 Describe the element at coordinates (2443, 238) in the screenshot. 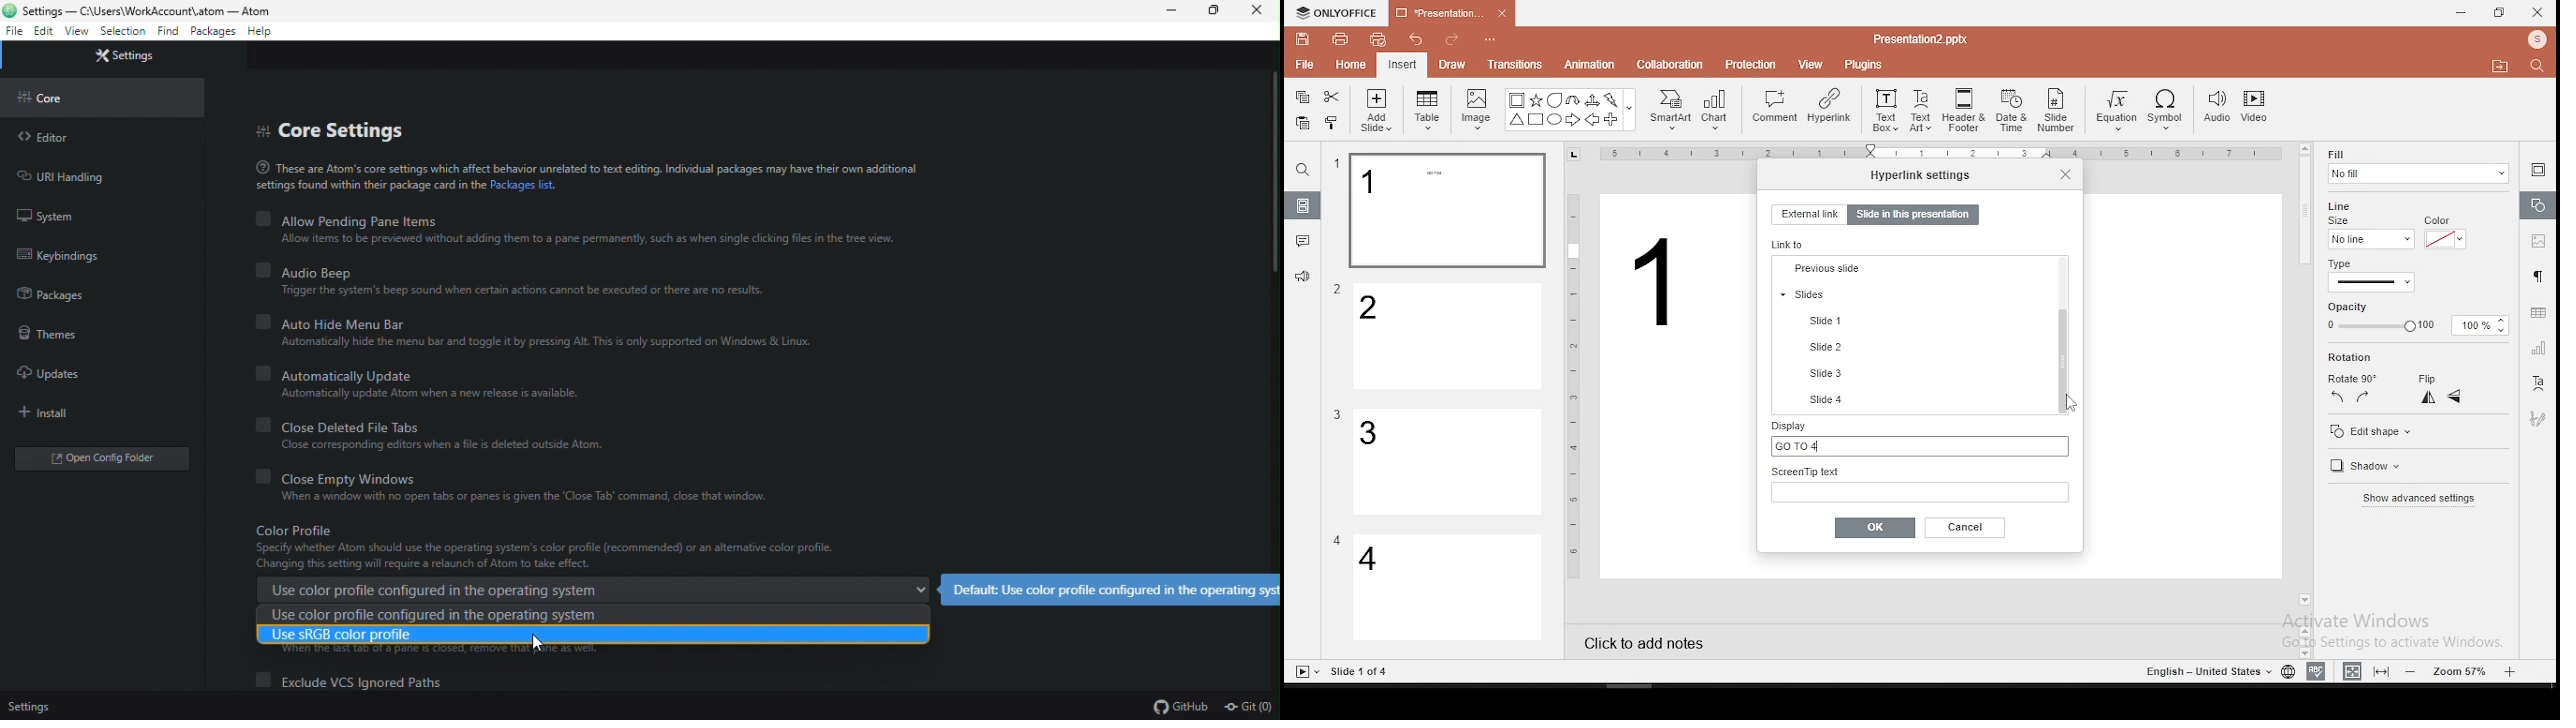

I see `line color` at that location.